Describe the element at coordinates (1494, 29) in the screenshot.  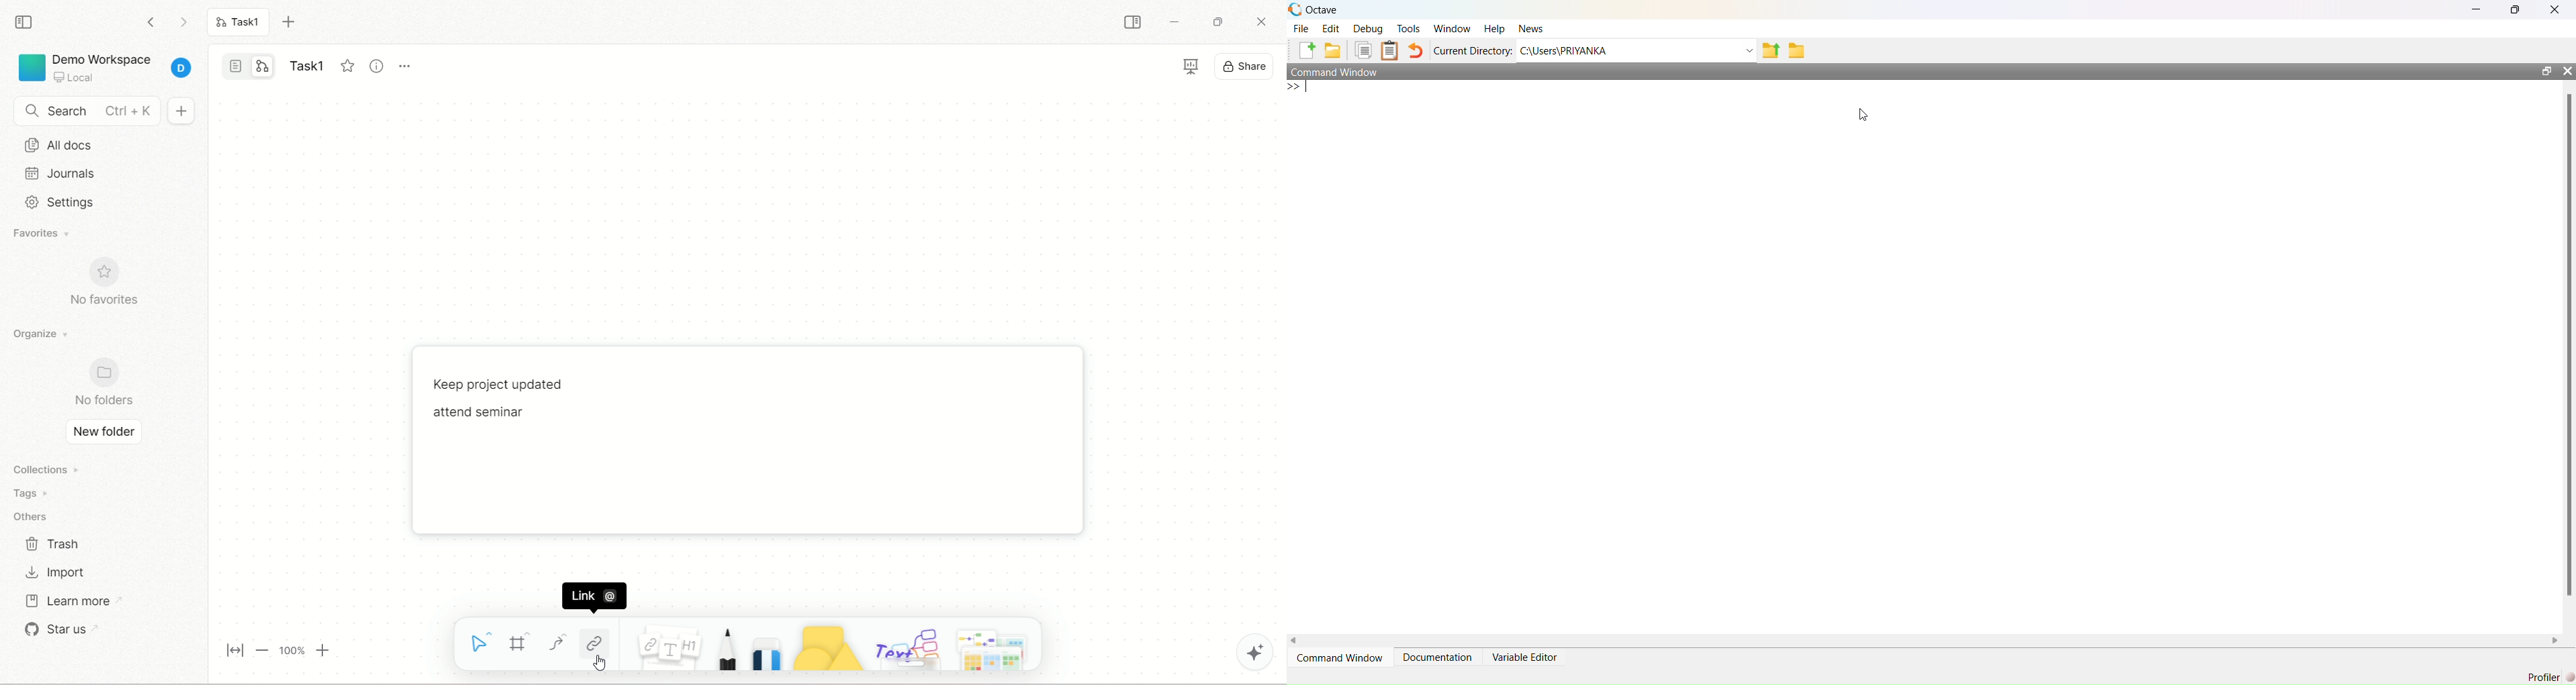
I see `Help` at that location.